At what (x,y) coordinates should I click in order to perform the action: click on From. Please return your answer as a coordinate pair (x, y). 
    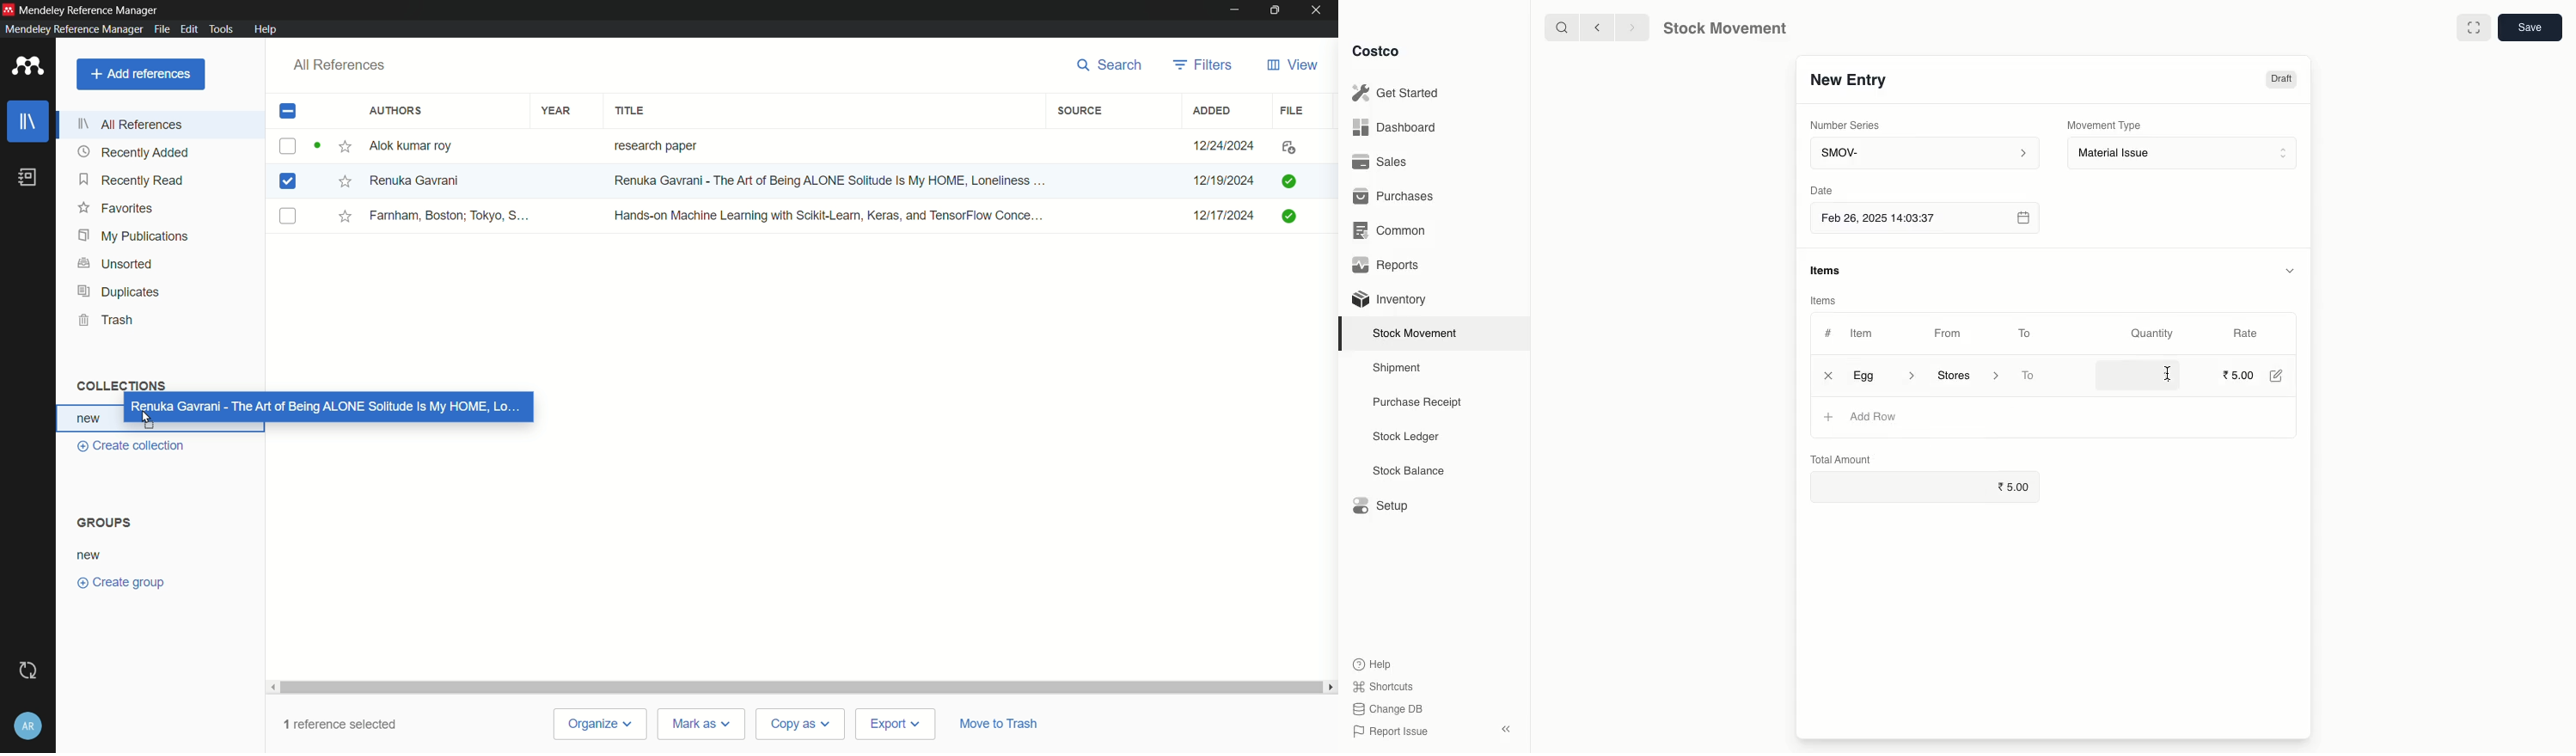
    Looking at the image, I should click on (1954, 336).